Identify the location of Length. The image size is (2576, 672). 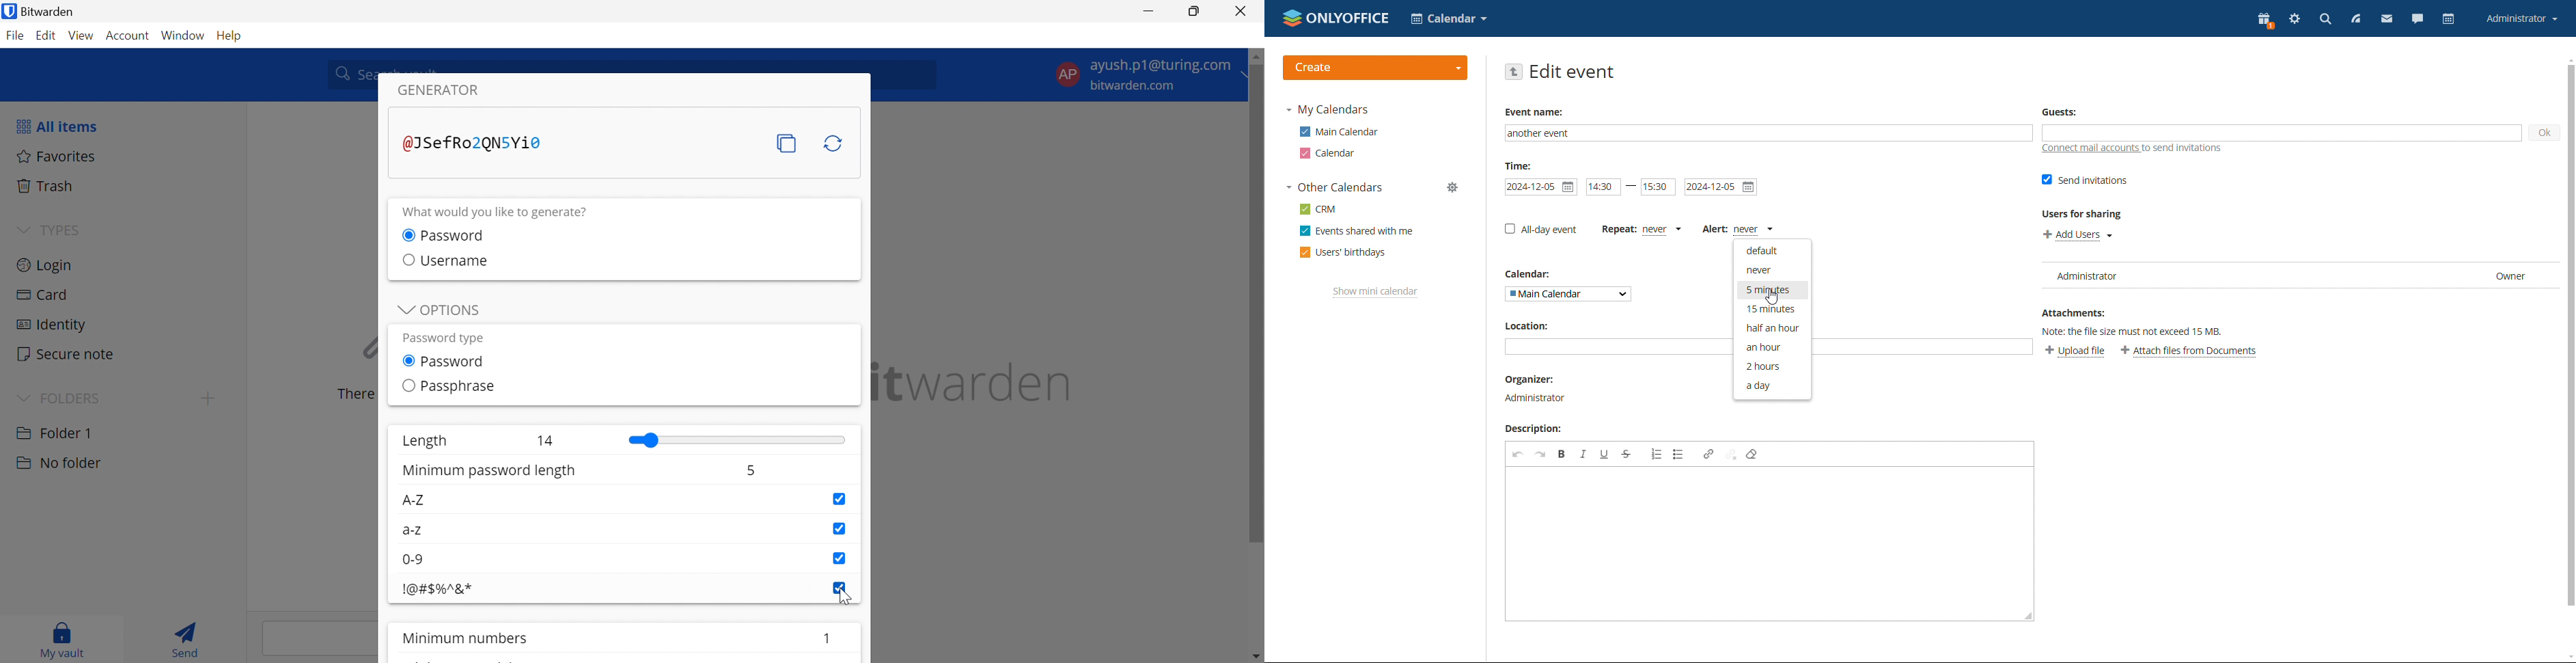
(424, 442).